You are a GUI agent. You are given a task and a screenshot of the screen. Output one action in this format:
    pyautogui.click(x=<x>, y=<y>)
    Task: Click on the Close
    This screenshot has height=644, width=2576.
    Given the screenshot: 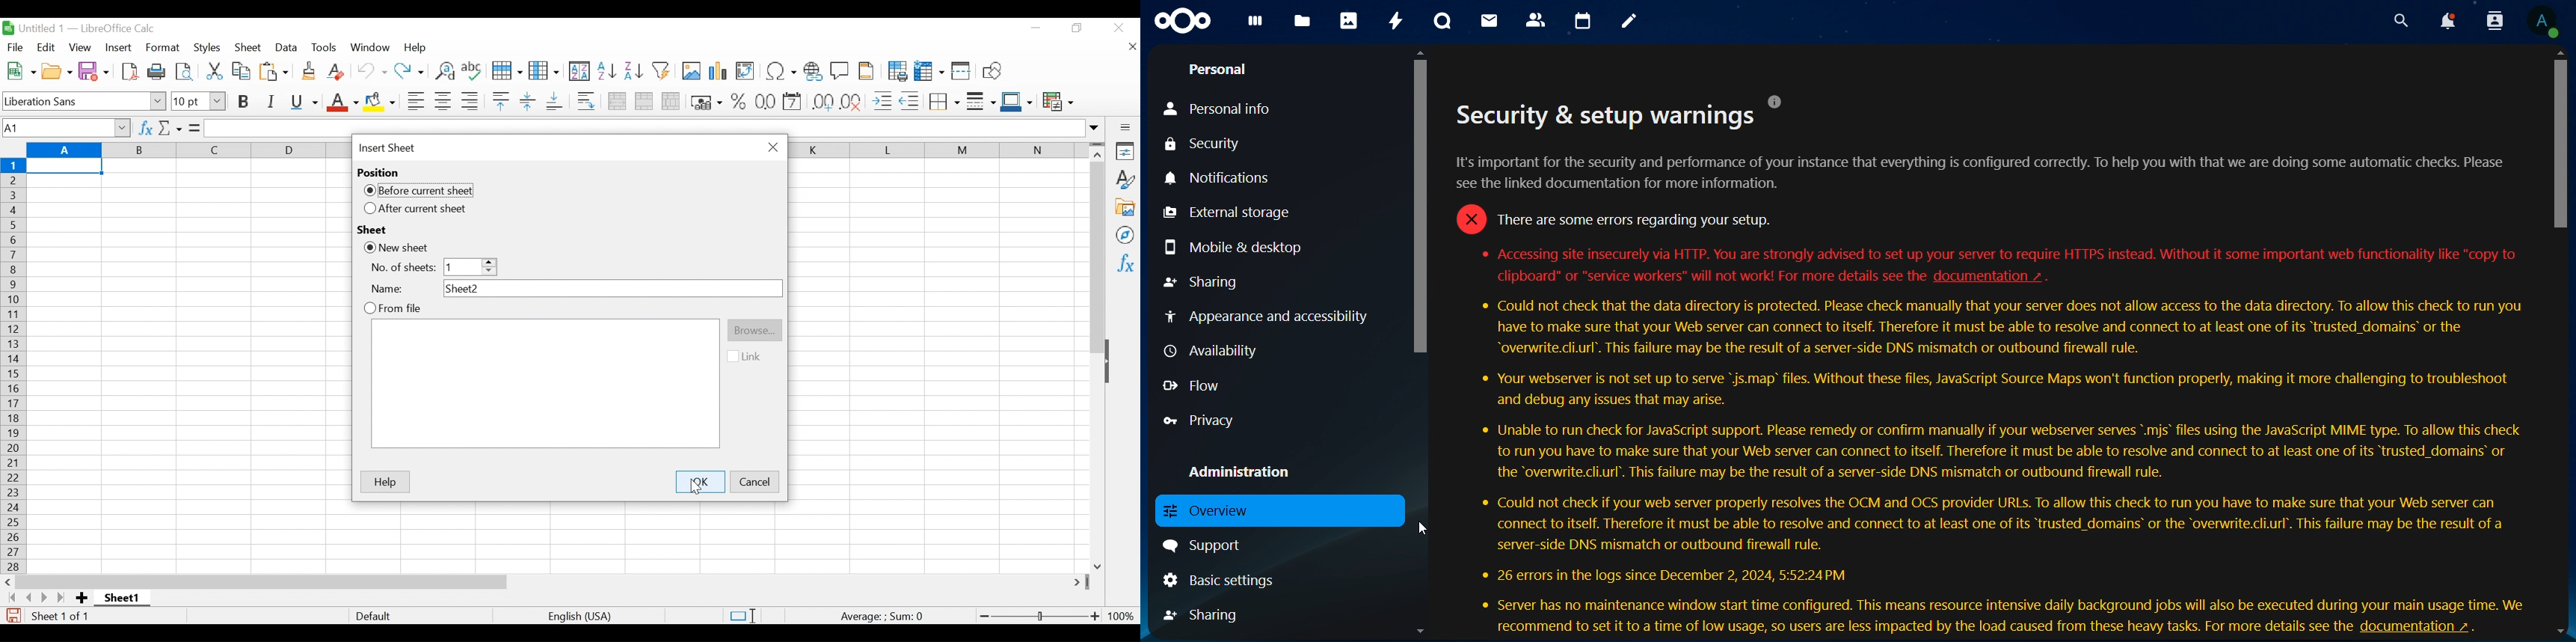 What is the action you would take?
    pyautogui.click(x=1118, y=29)
    